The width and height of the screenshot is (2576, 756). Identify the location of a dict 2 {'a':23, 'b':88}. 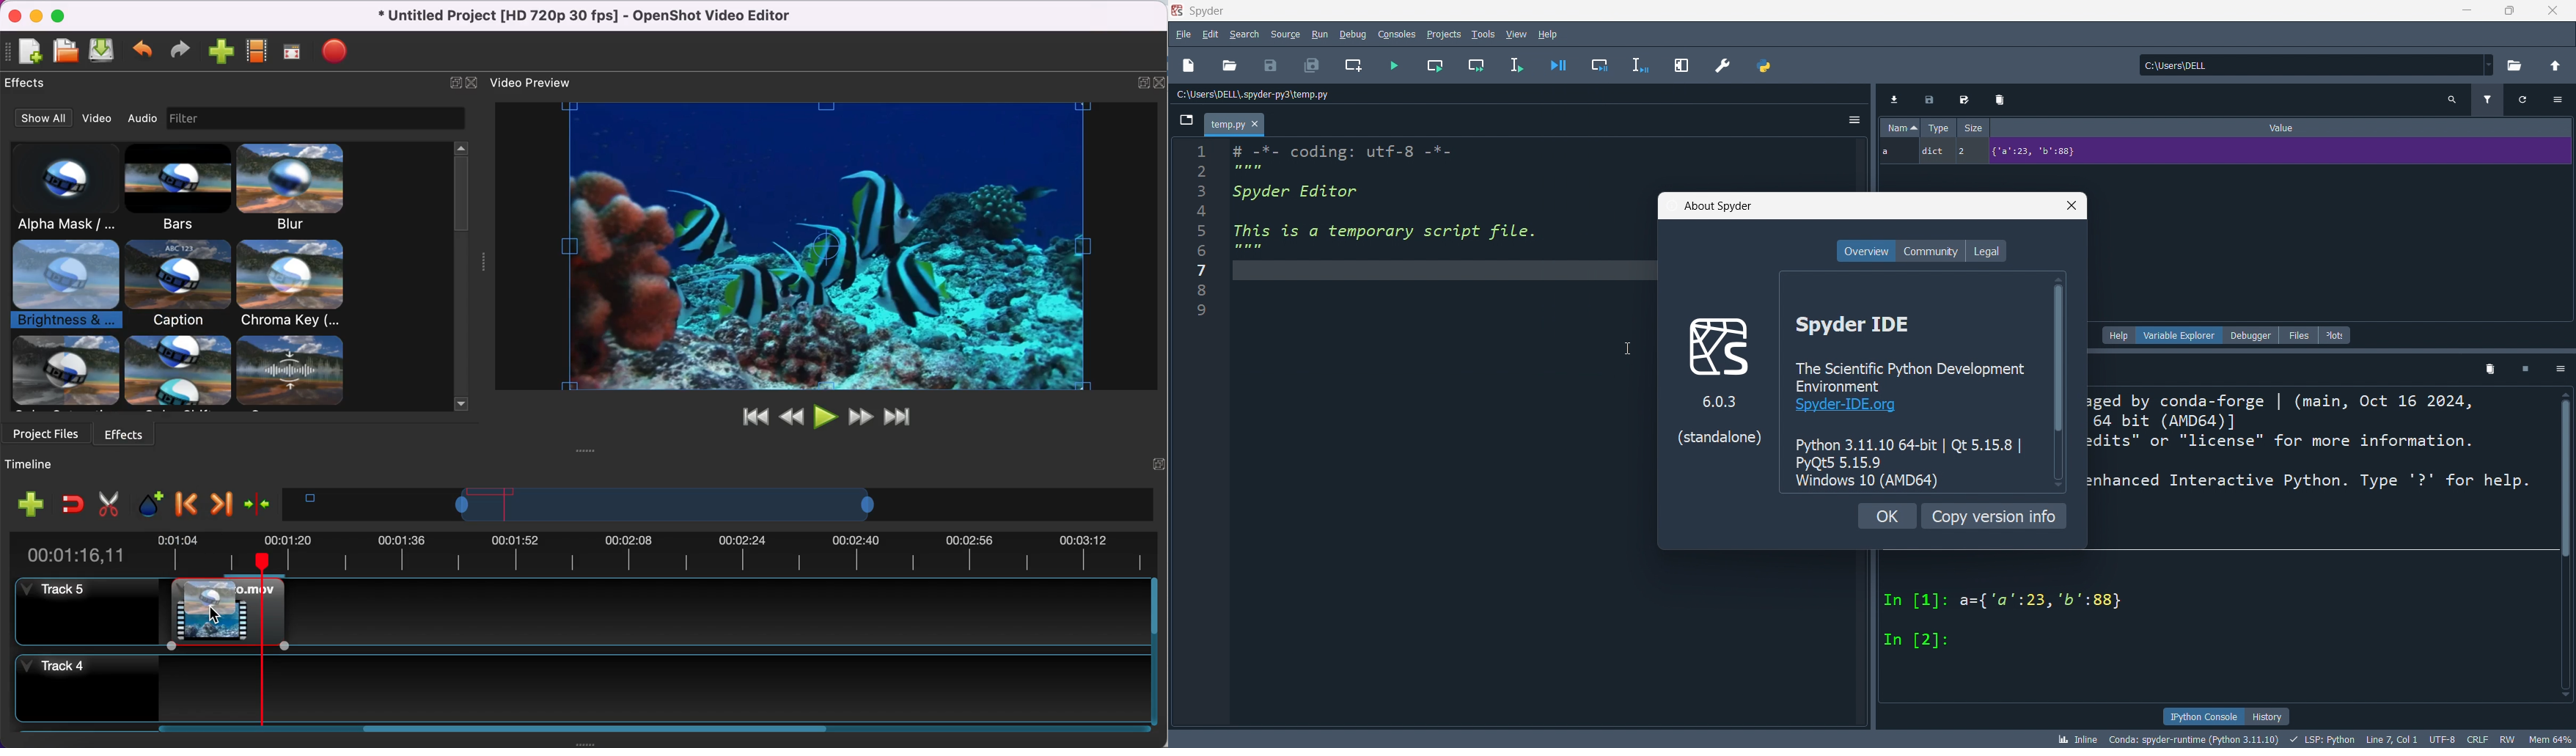
(2226, 153).